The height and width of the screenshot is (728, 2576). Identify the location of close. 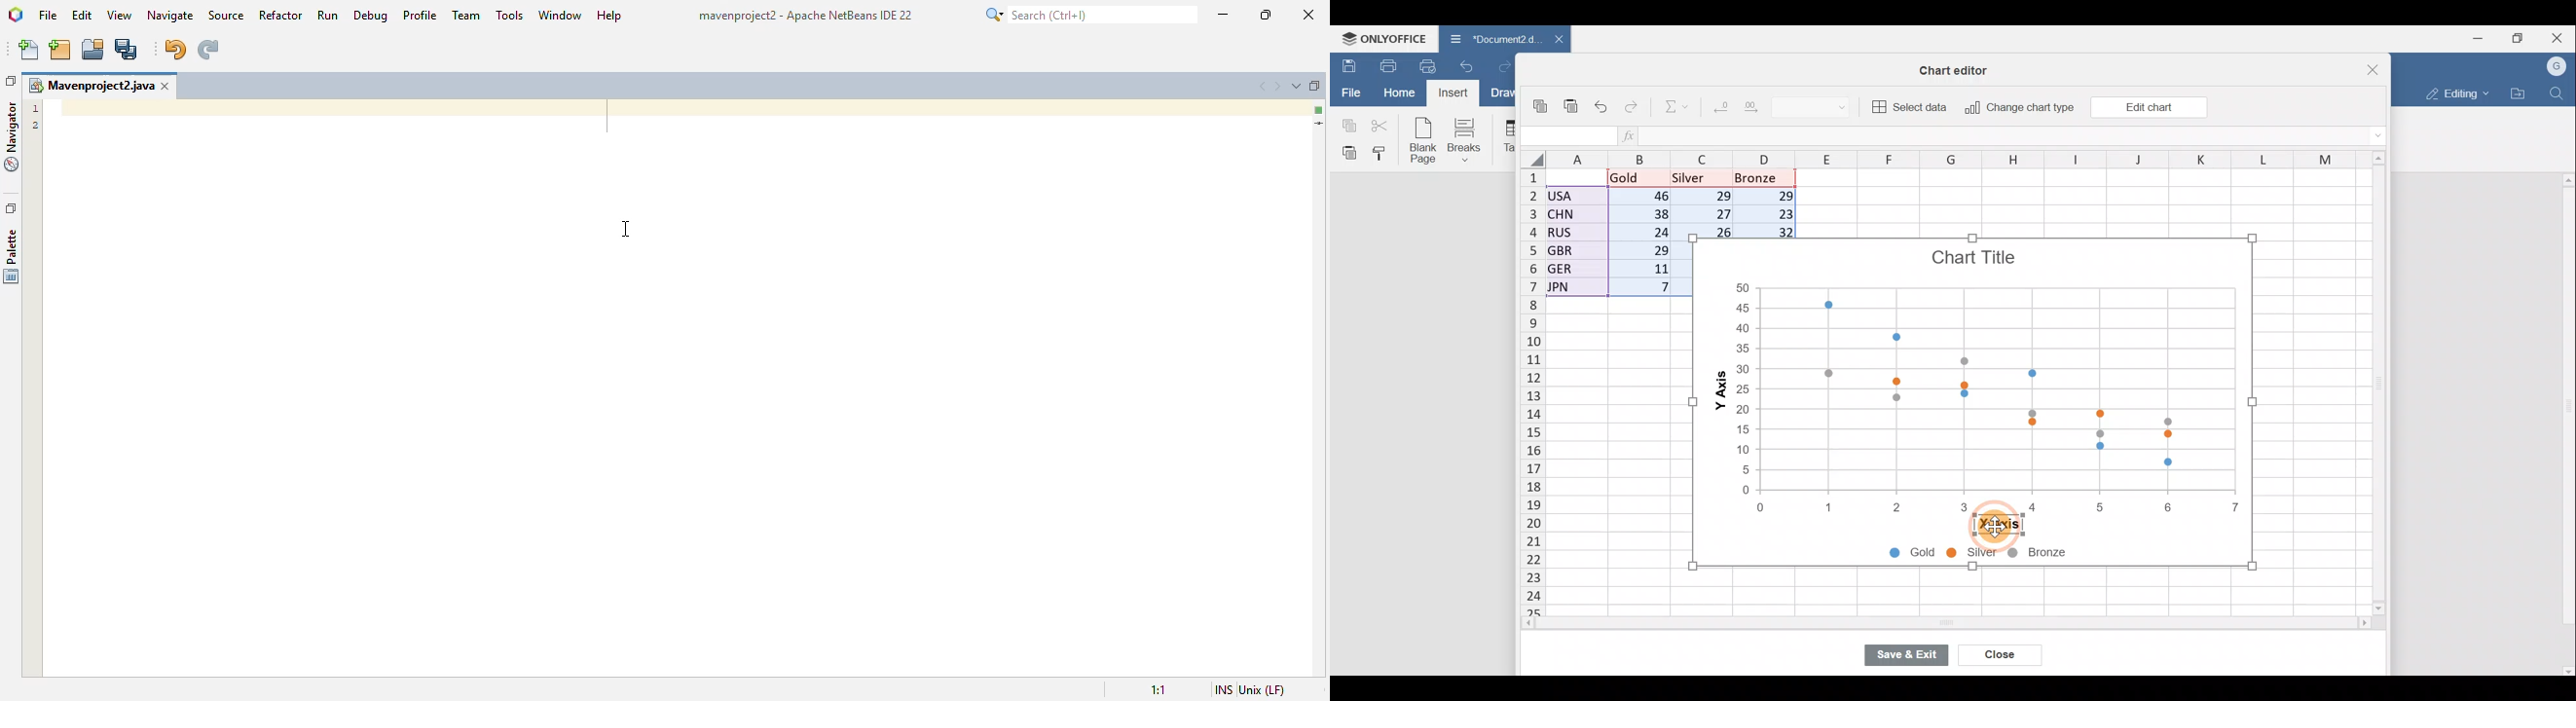
(1310, 15).